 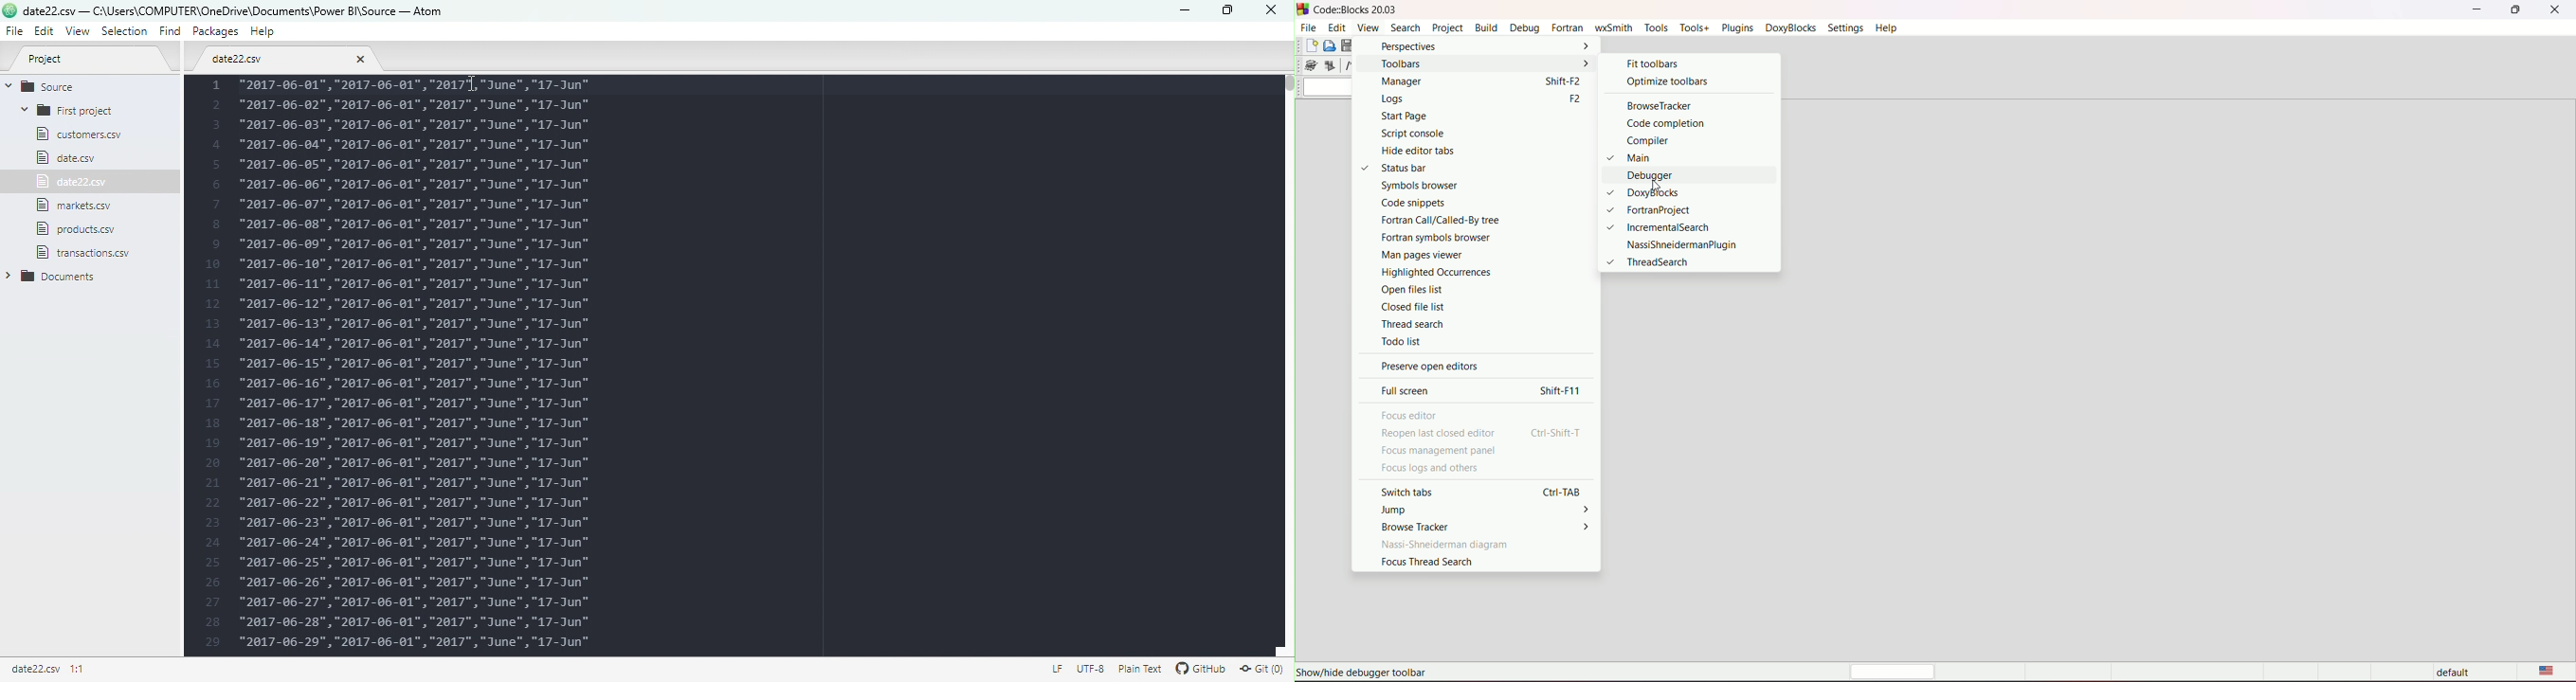 What do you see at coordinates (1348, 45) in the screenshot?
I see `save` at bounding box center [1348, 45].